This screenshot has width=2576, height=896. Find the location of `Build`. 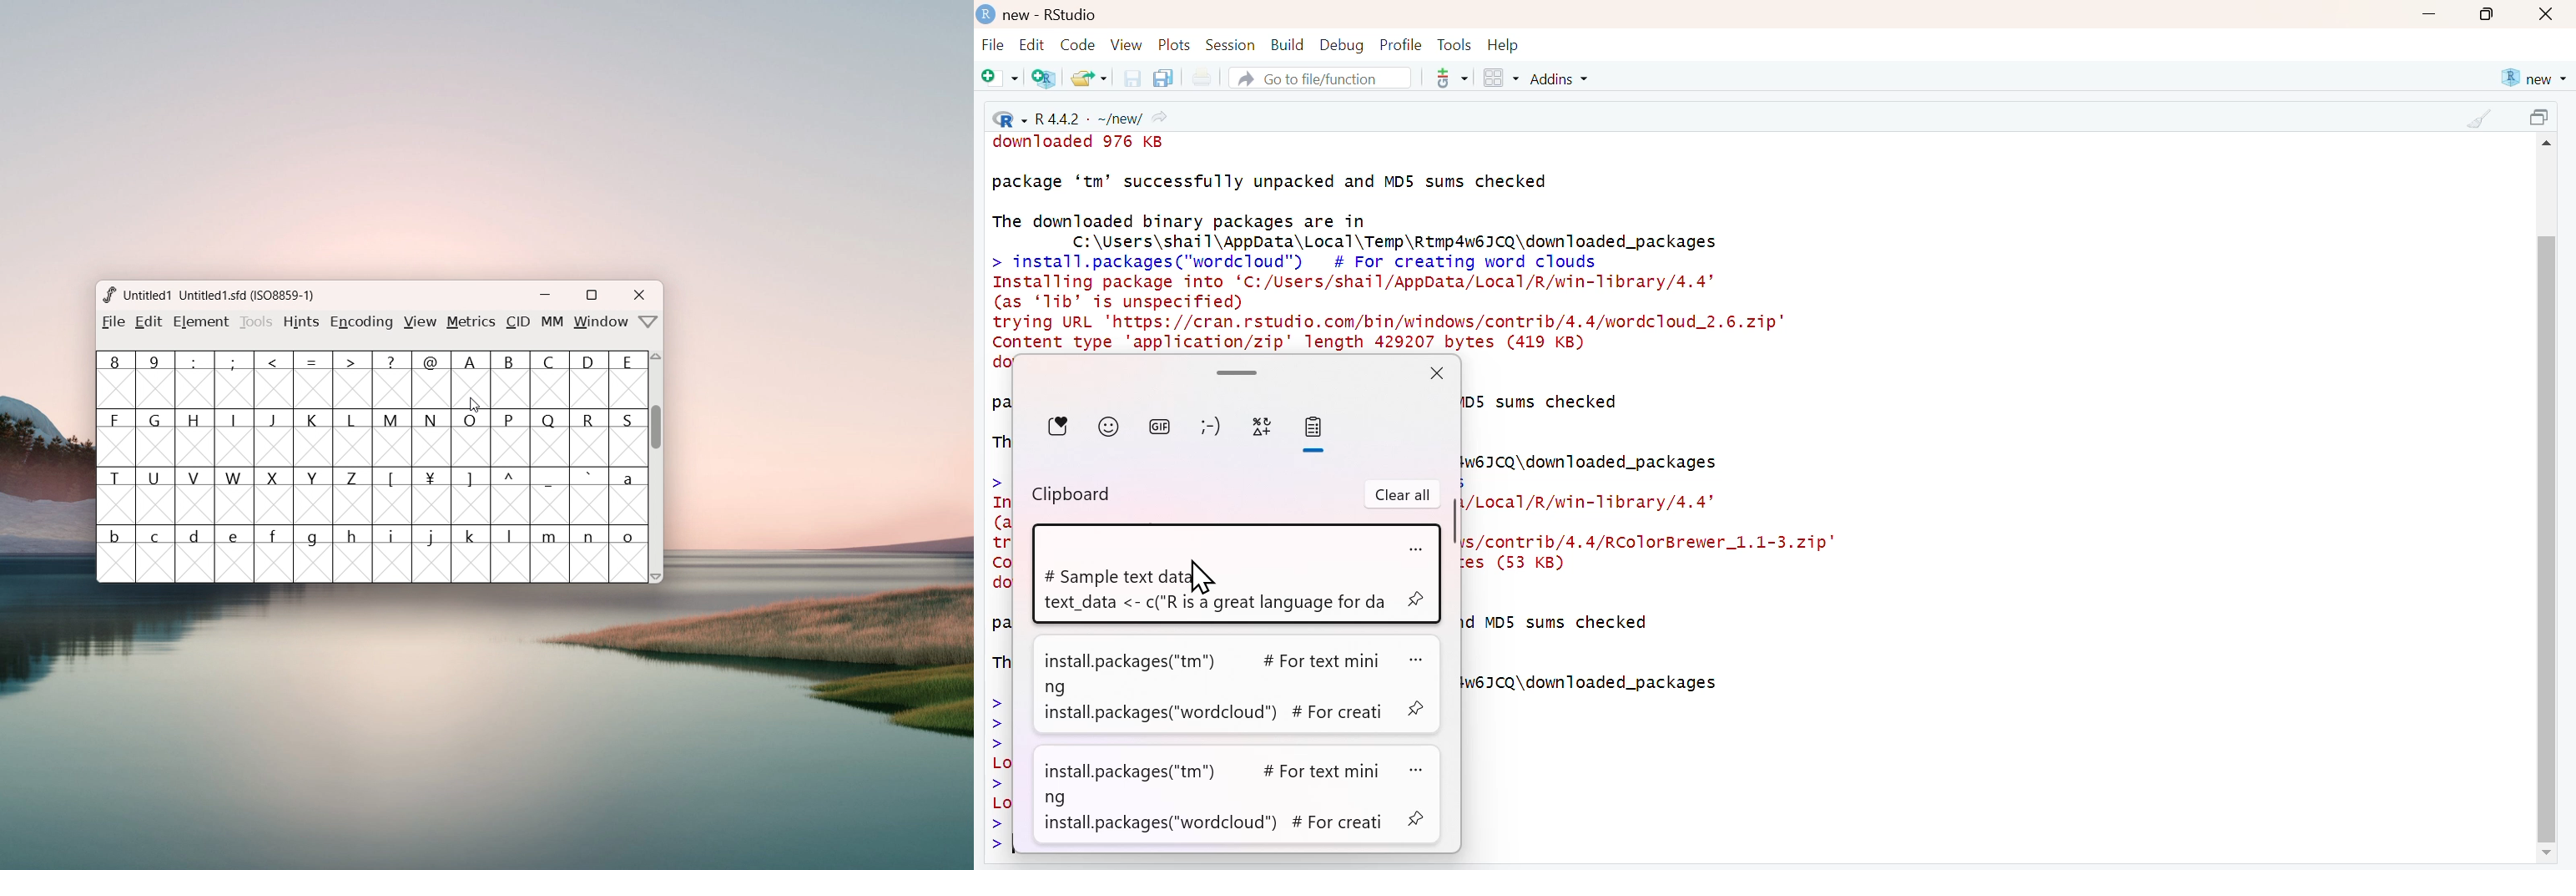

Build is located at coordinates (1288, 45).